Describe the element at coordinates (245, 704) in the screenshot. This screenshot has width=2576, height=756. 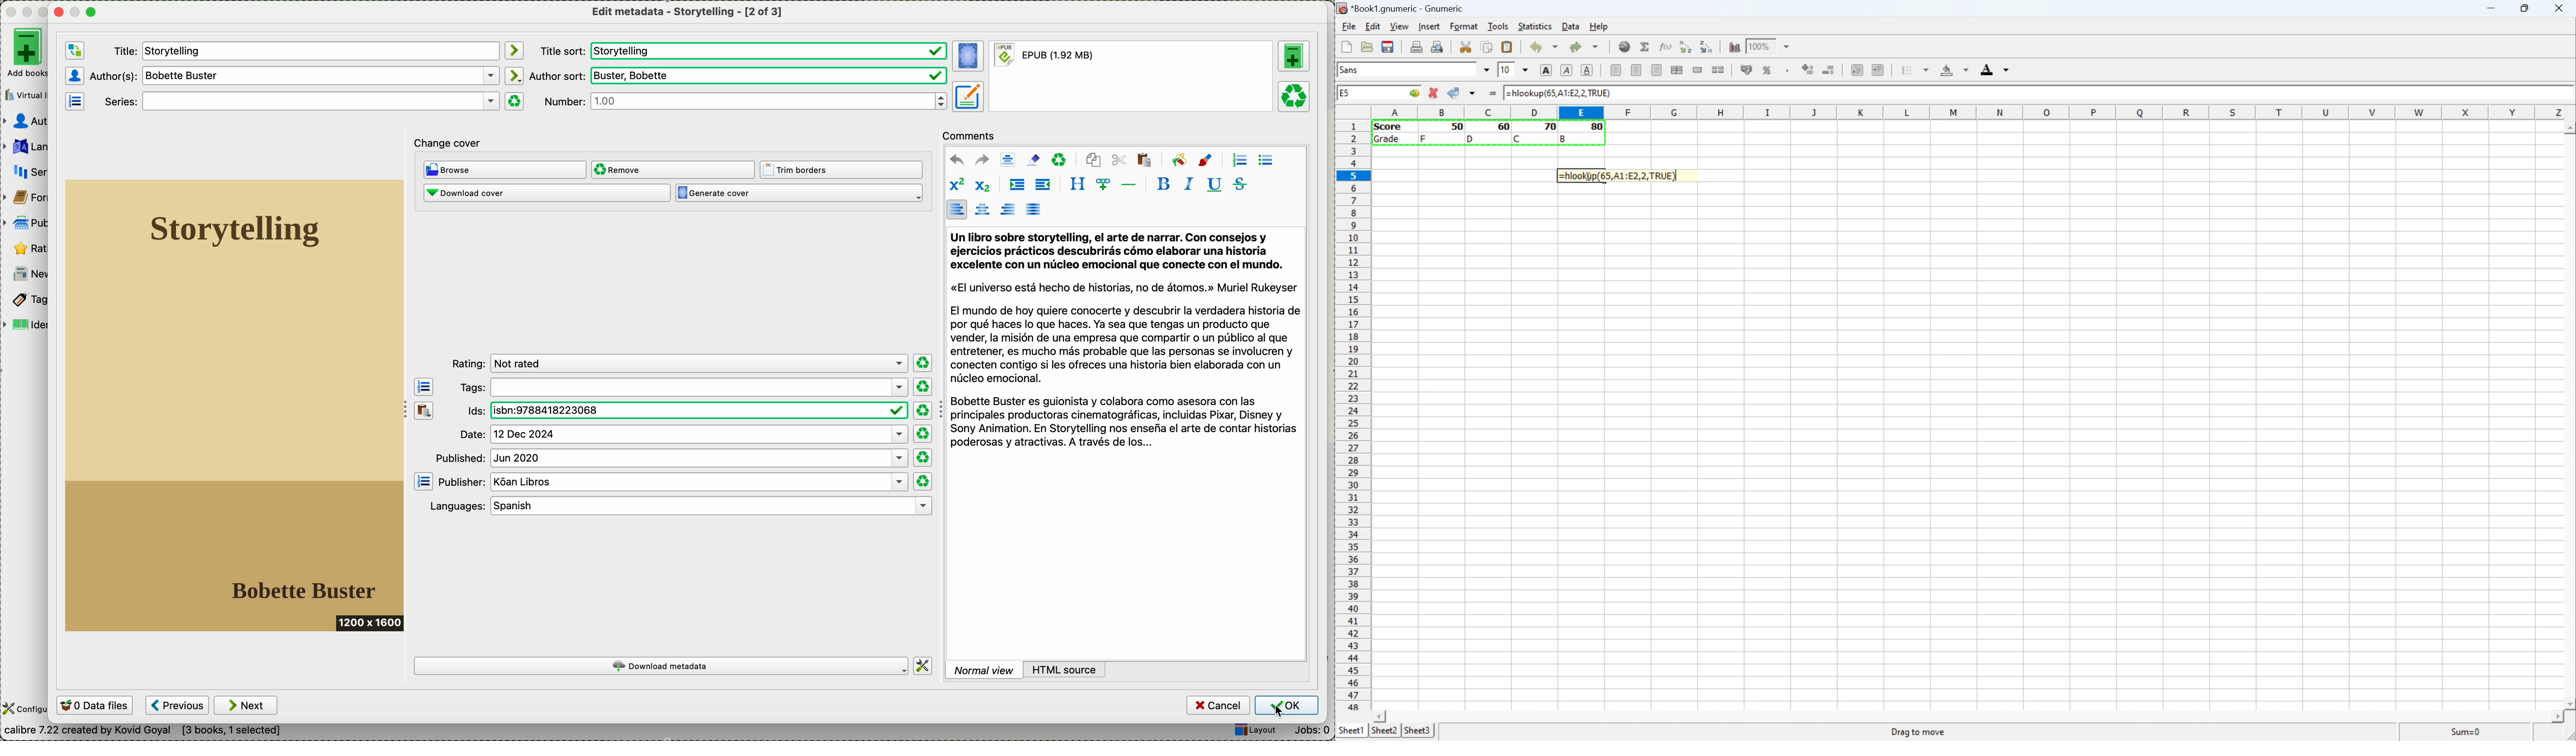
I see `next` at that location.